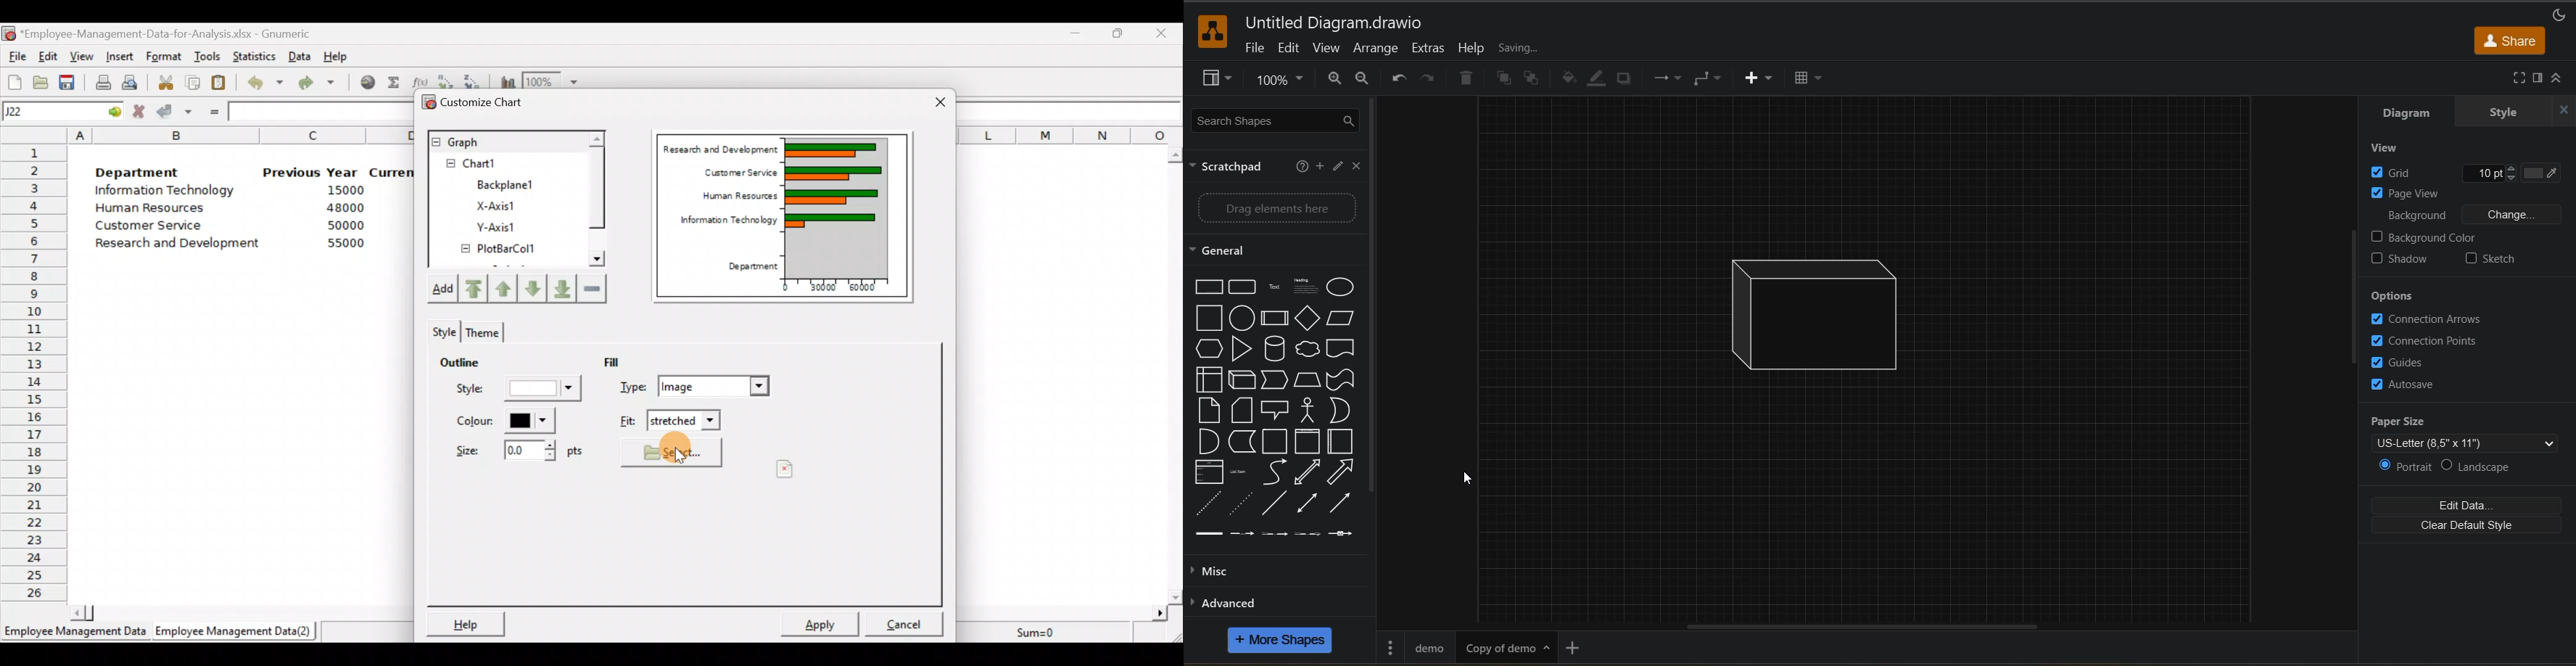  I want to click on Theme, so click(485, 330).